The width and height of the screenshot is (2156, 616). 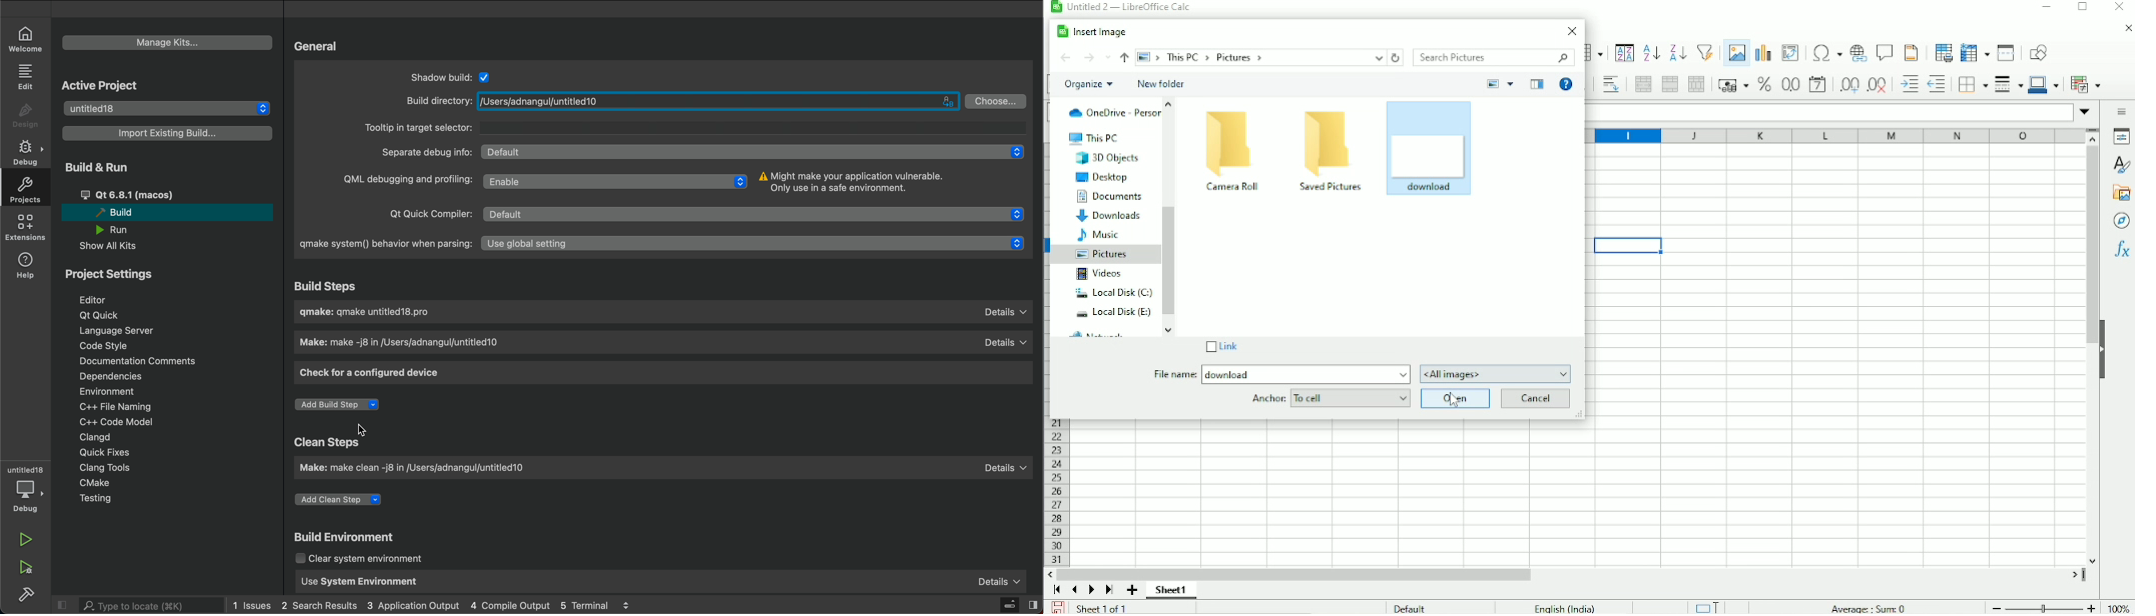 I want to click on Column headings, so click(x=1835, y=135).